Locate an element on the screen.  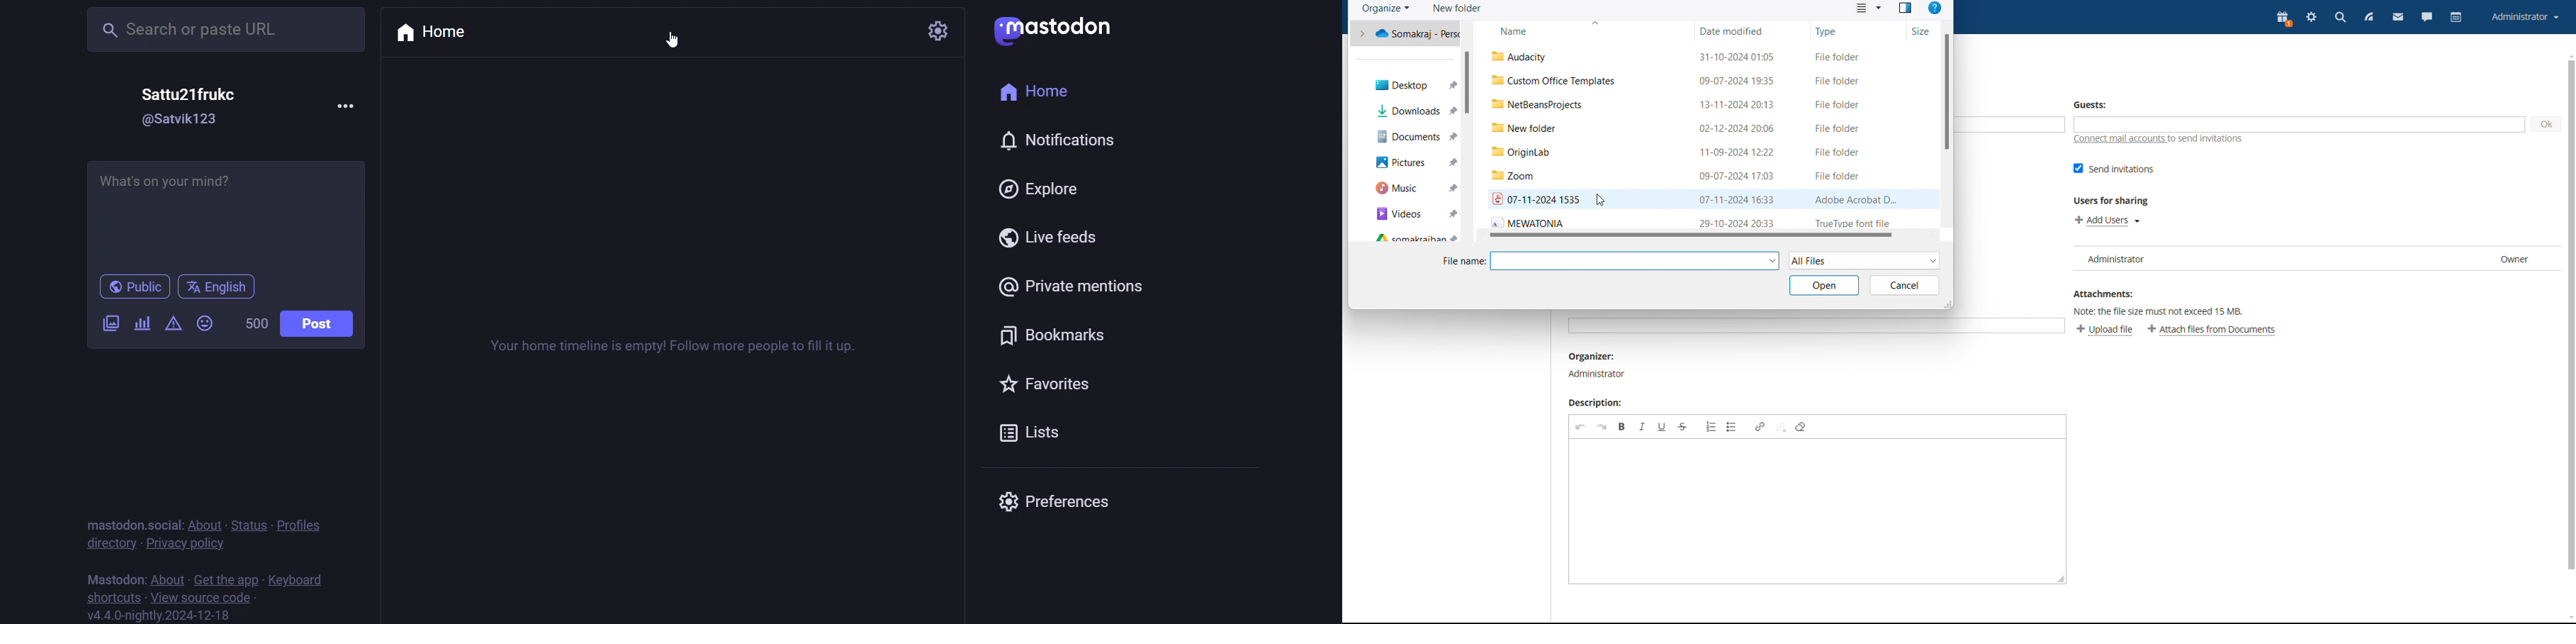
insert/remove numbered list is located at coordinates (1711, 427).